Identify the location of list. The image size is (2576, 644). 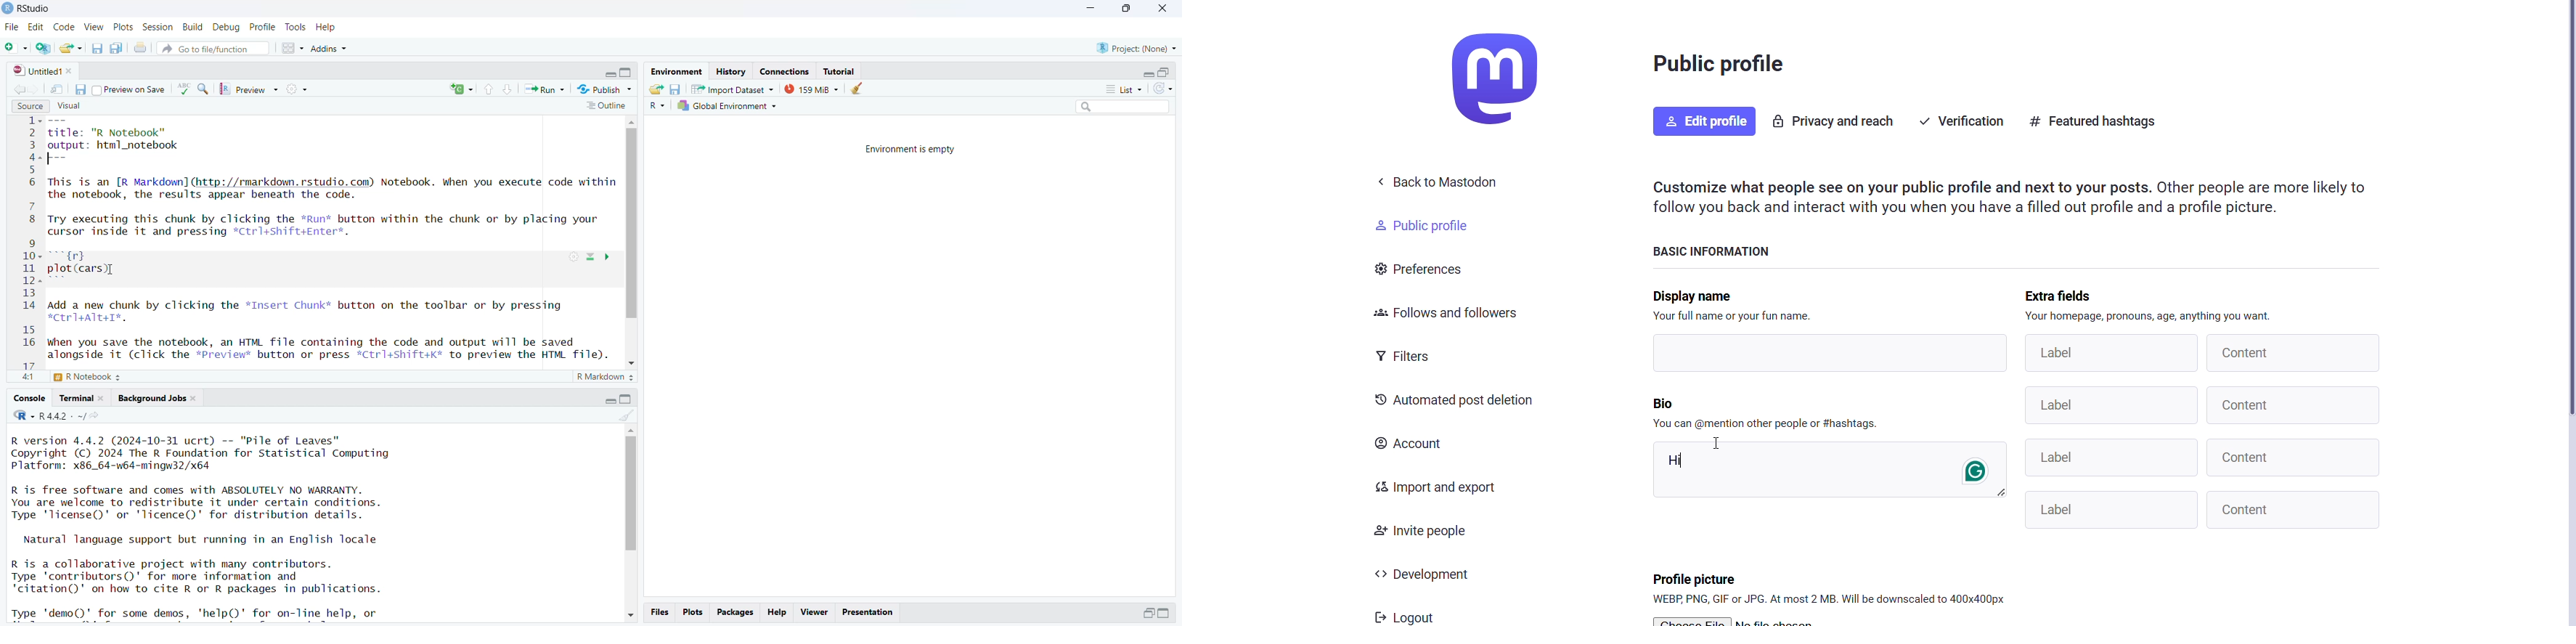
(1119, 89).